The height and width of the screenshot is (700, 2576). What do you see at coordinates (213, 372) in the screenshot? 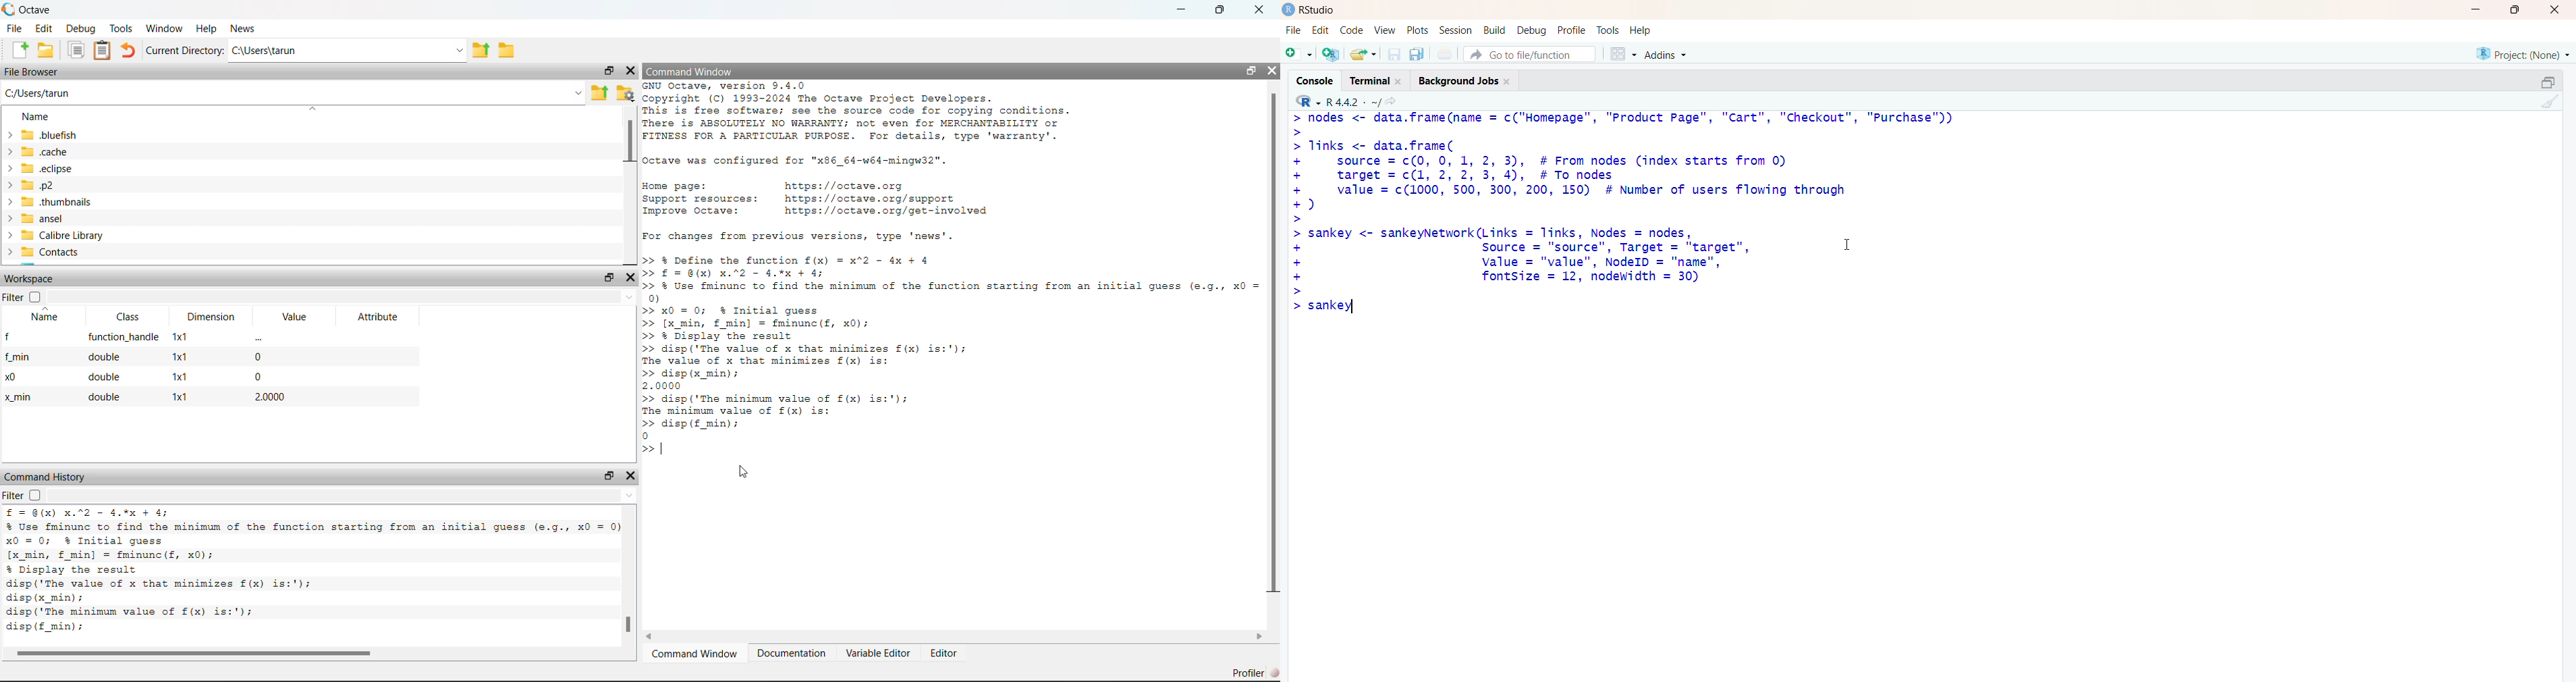
I see `f function_handle 1x1 -
f_min double x1 0
x0 double x1 0
x_min double x1 2.0000` at bounding box center [213, 372].